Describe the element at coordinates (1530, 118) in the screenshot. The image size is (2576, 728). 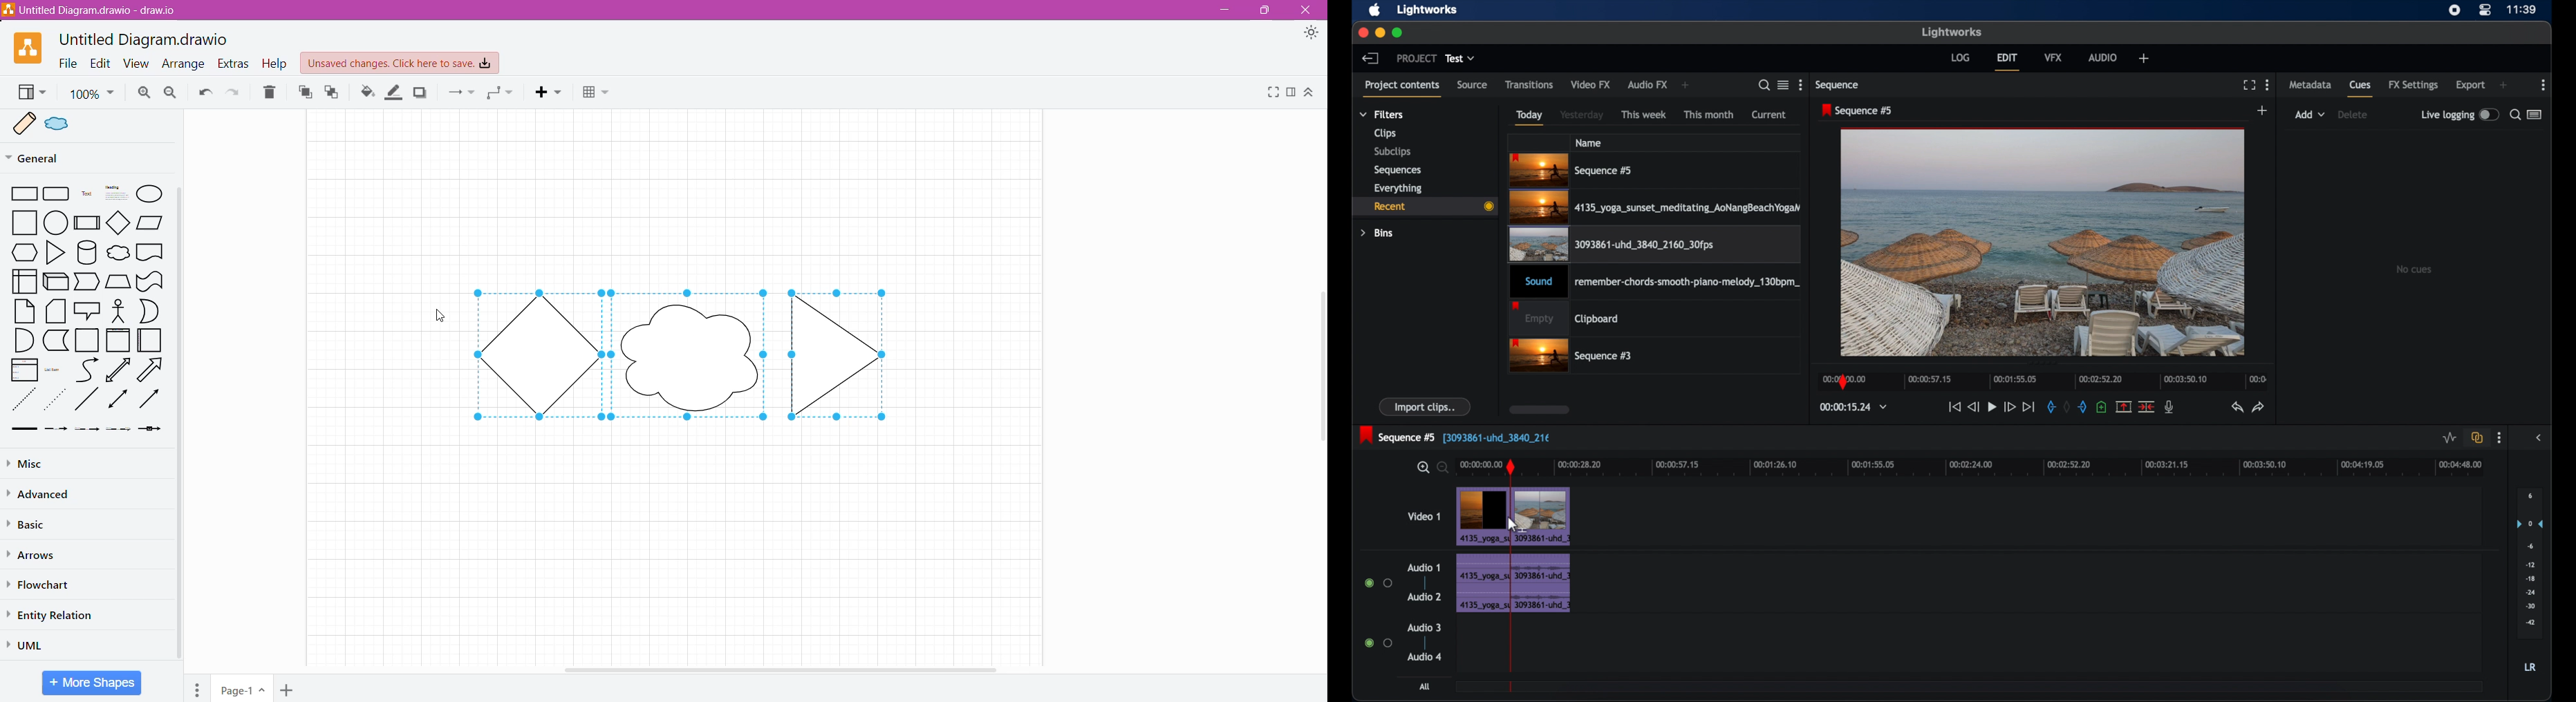
I see `today` at that location.